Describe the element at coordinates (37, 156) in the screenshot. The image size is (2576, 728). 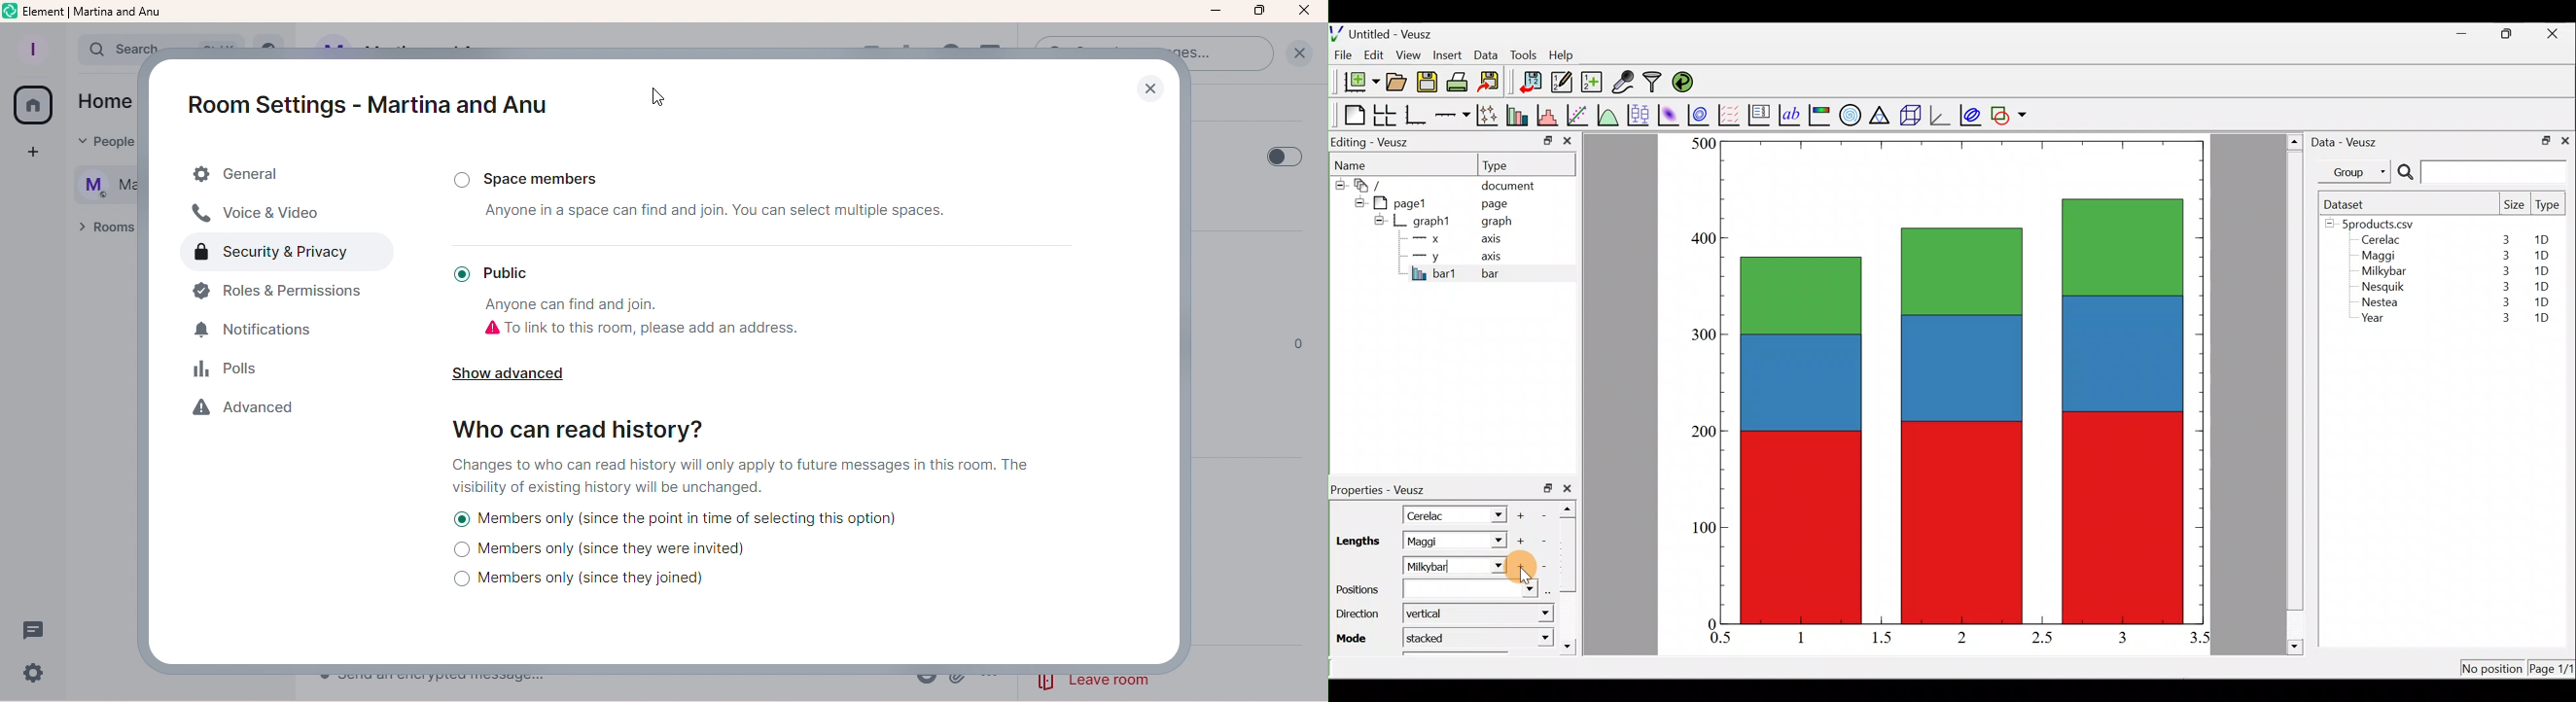
I see `Create a space` at that location.